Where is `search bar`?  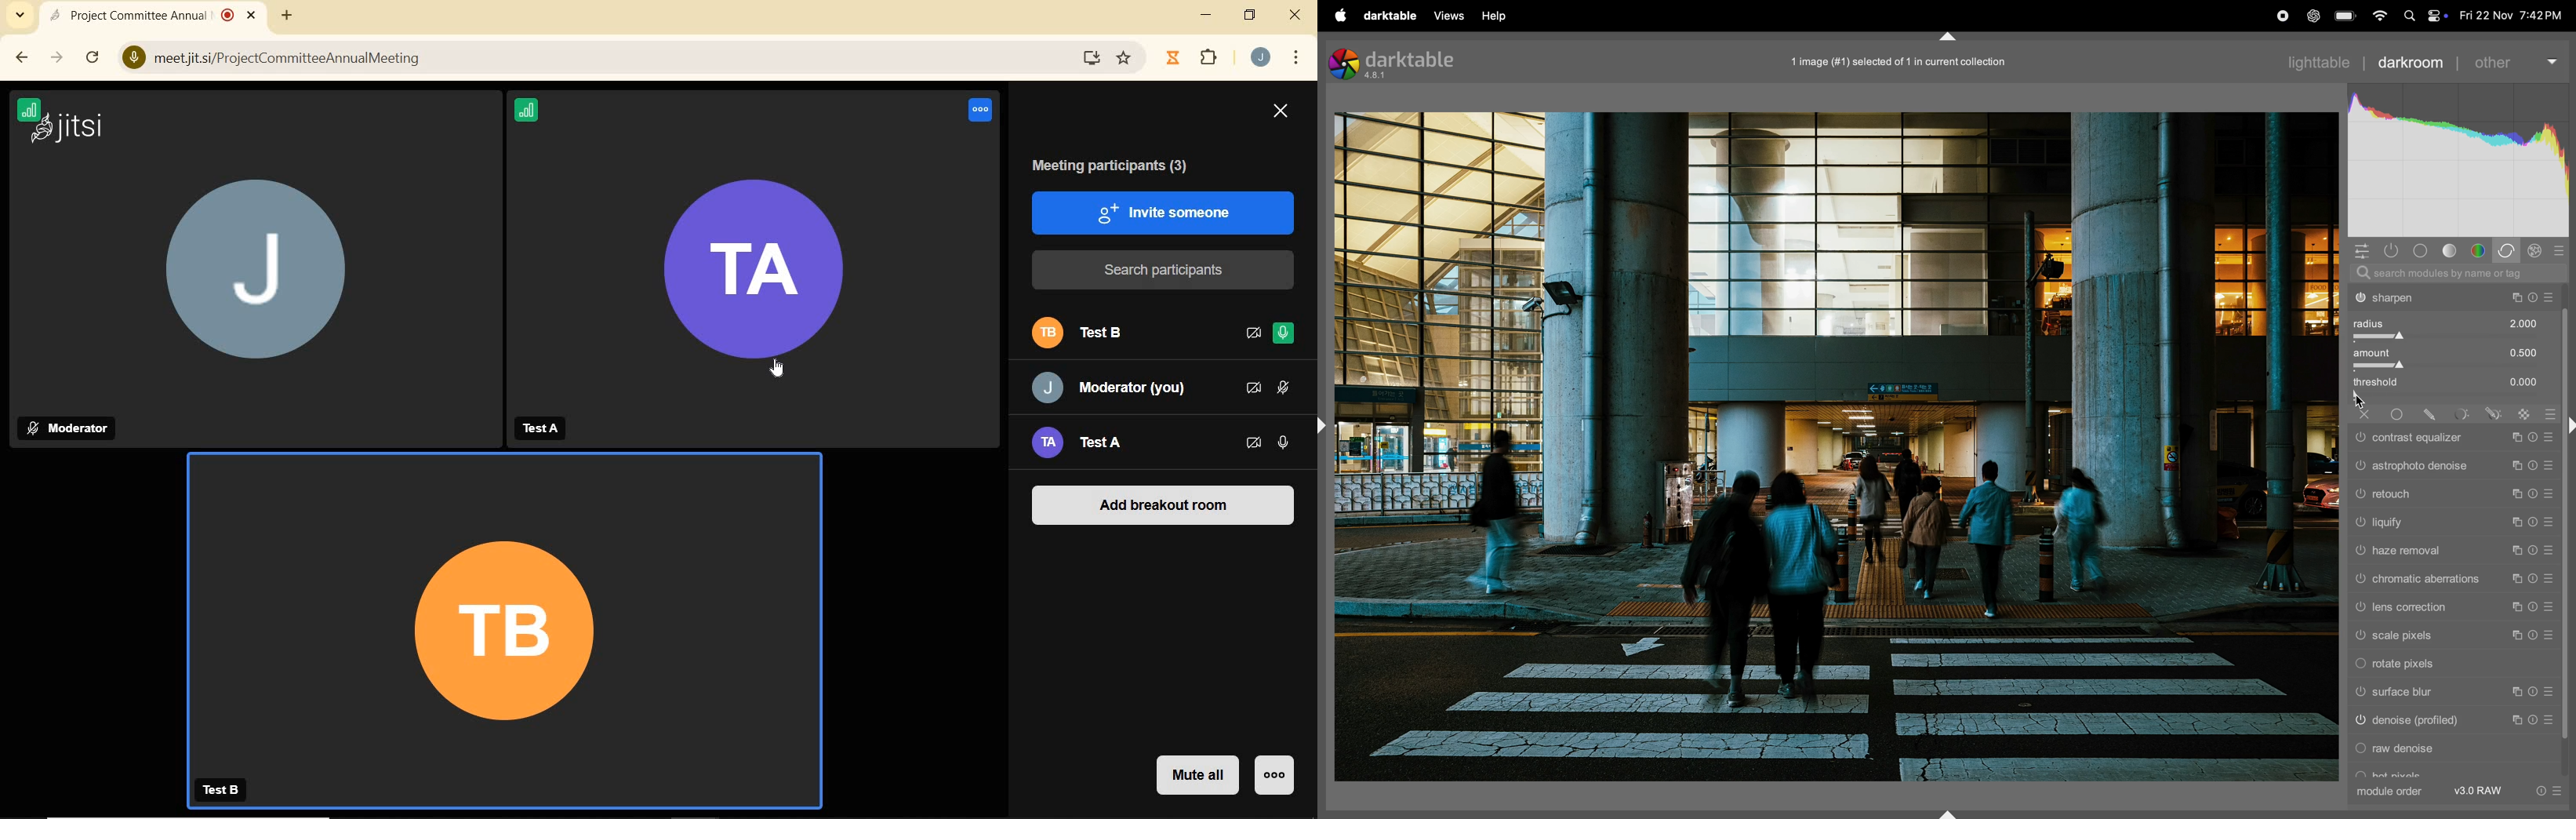
search bar is located at coordinates (2456, 273).